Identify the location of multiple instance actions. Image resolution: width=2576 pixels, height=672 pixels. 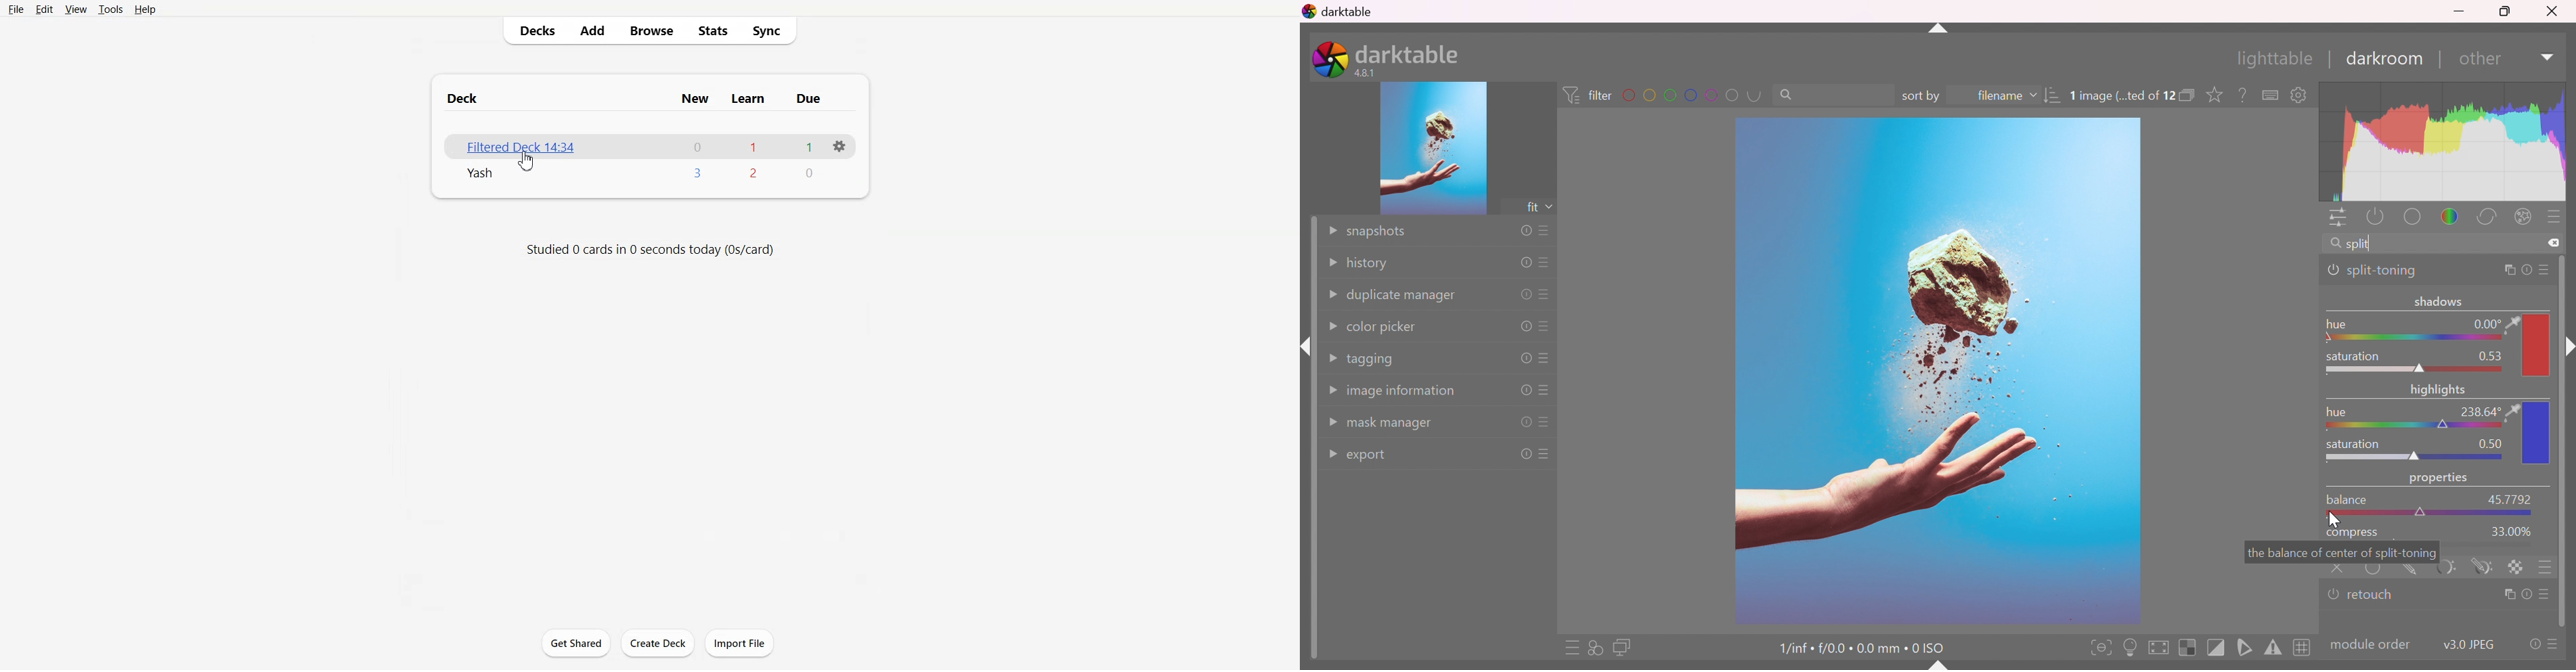
(2510, 269).